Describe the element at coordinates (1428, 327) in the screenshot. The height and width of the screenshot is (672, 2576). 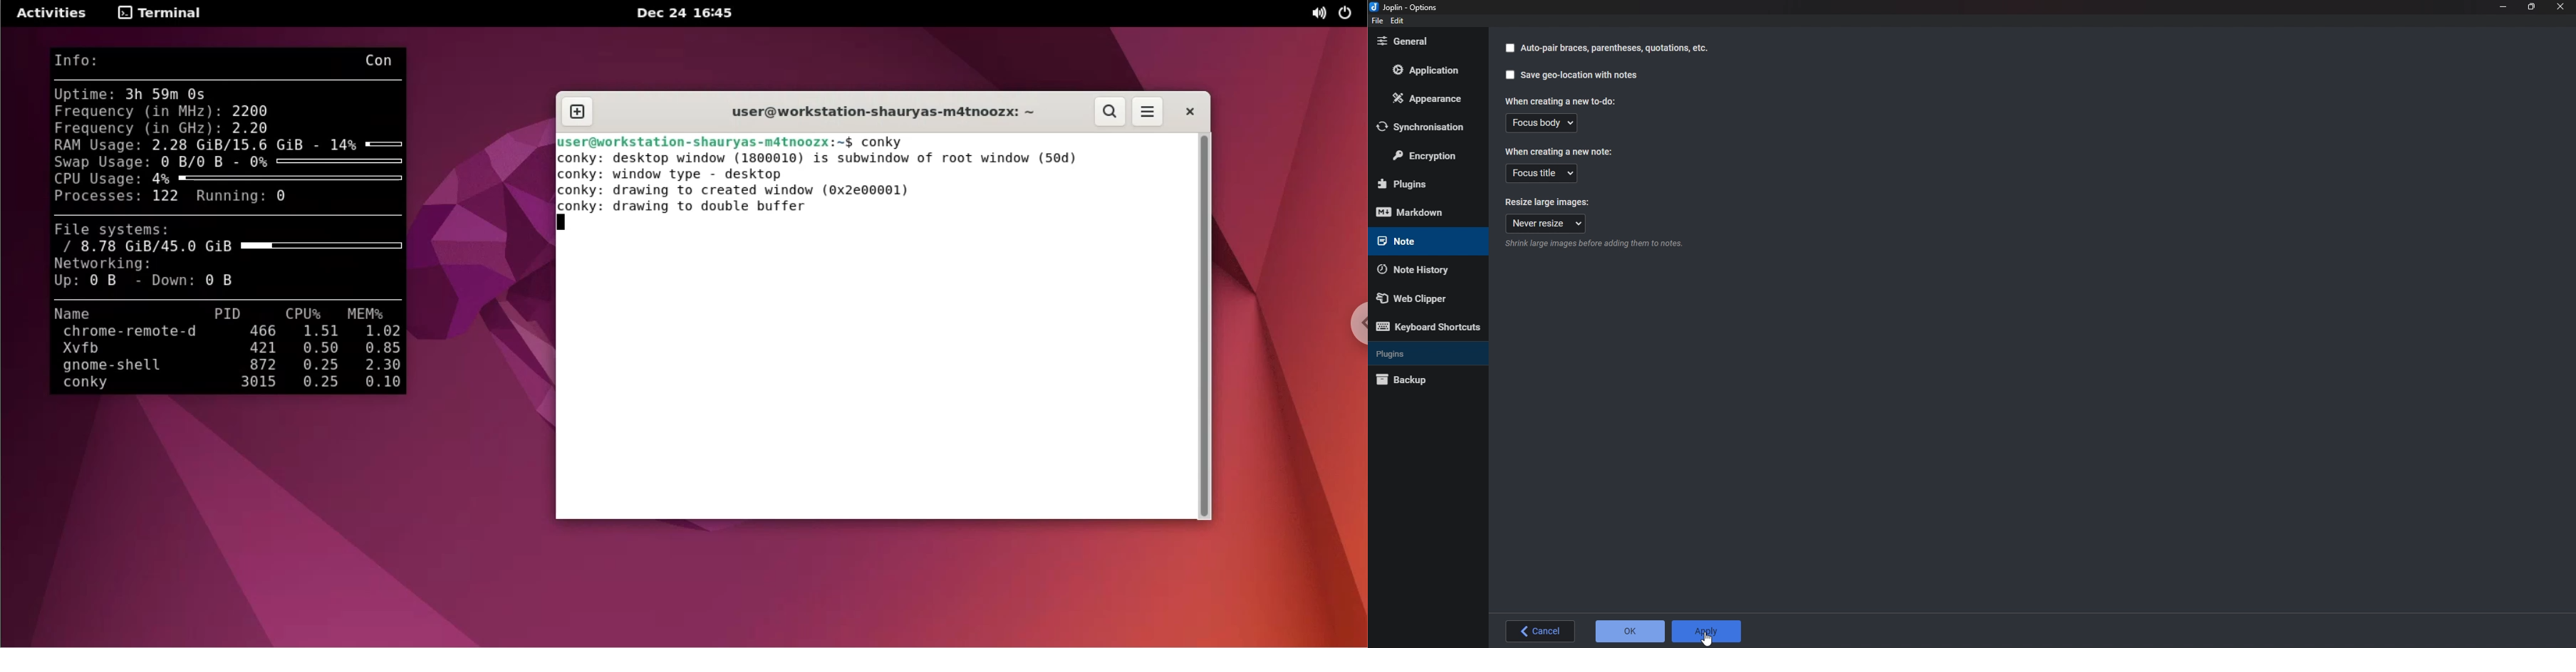
I see `Keyboard shortcuts` at that location.